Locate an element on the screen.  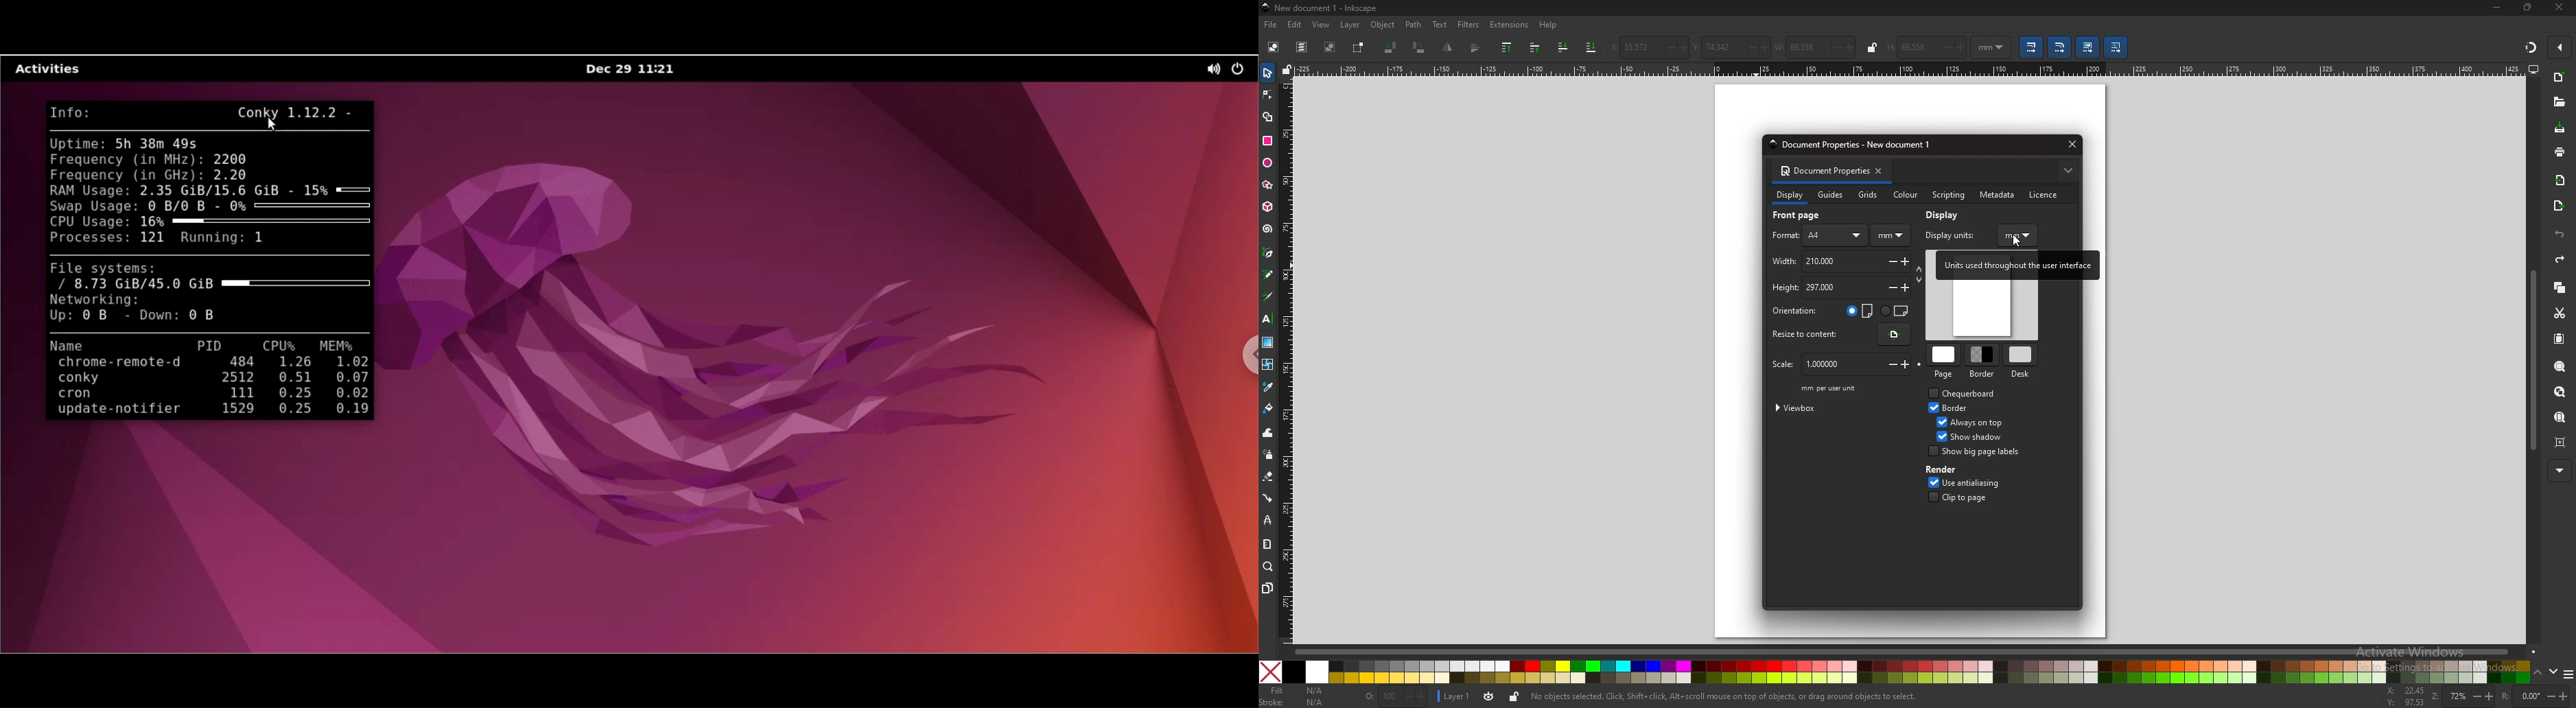
ellipse is located at coordinates (1267, 163).